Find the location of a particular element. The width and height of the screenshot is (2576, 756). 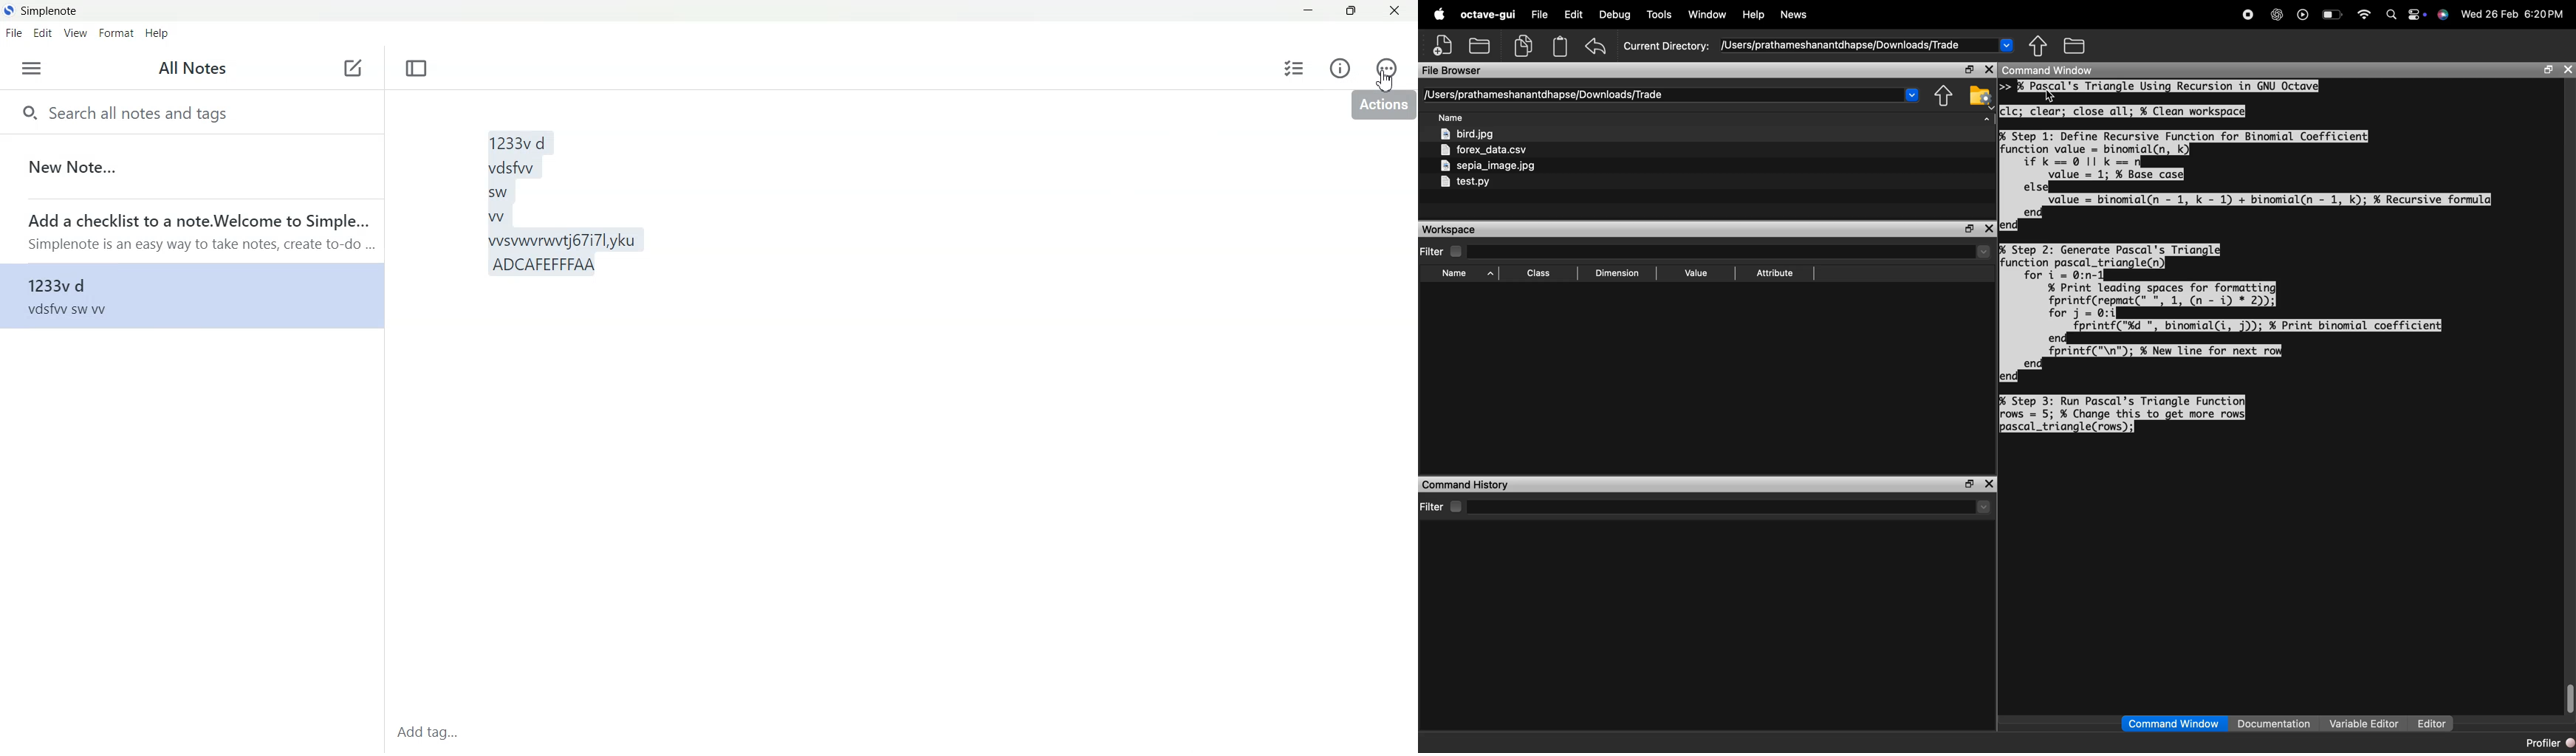

Minimize is located at coordinates (1309, 11).